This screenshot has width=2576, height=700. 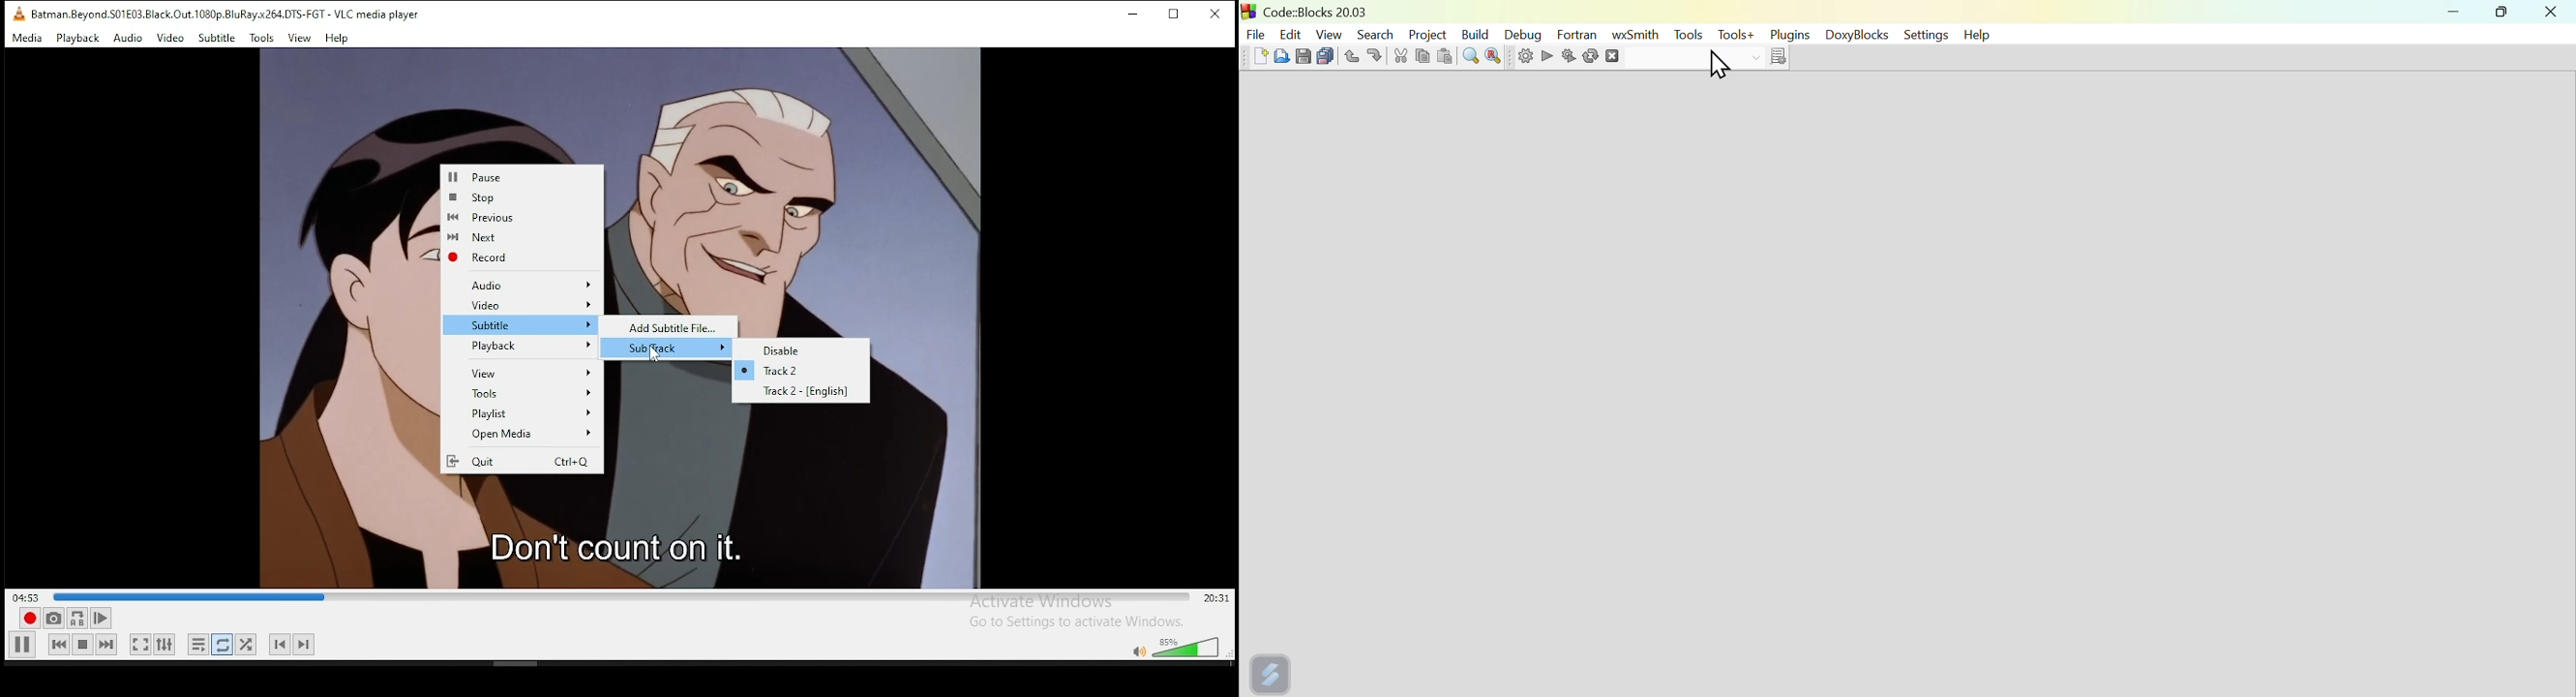 What do you see at coordinates (531, 287) in the screenshot?
I see `Audio ` at bounding box center [531, 287].